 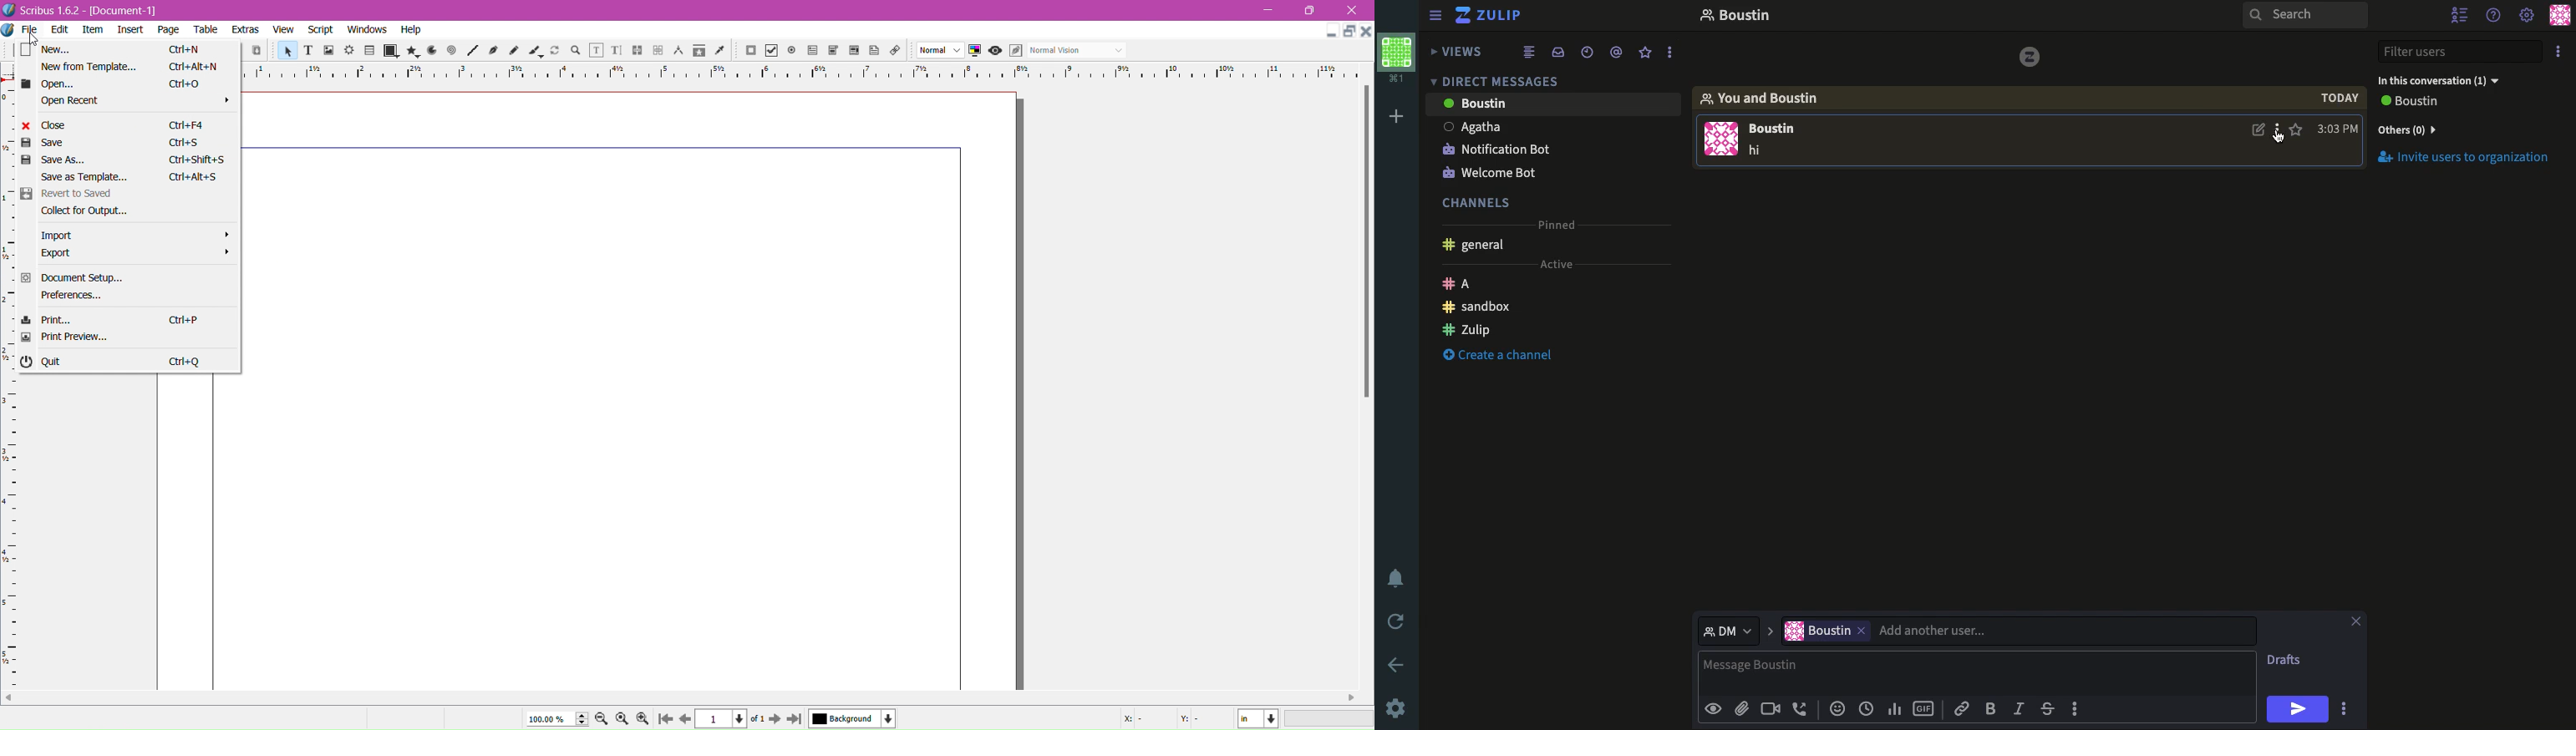 I want to click on Go to next page, so click(x=775, y=719).